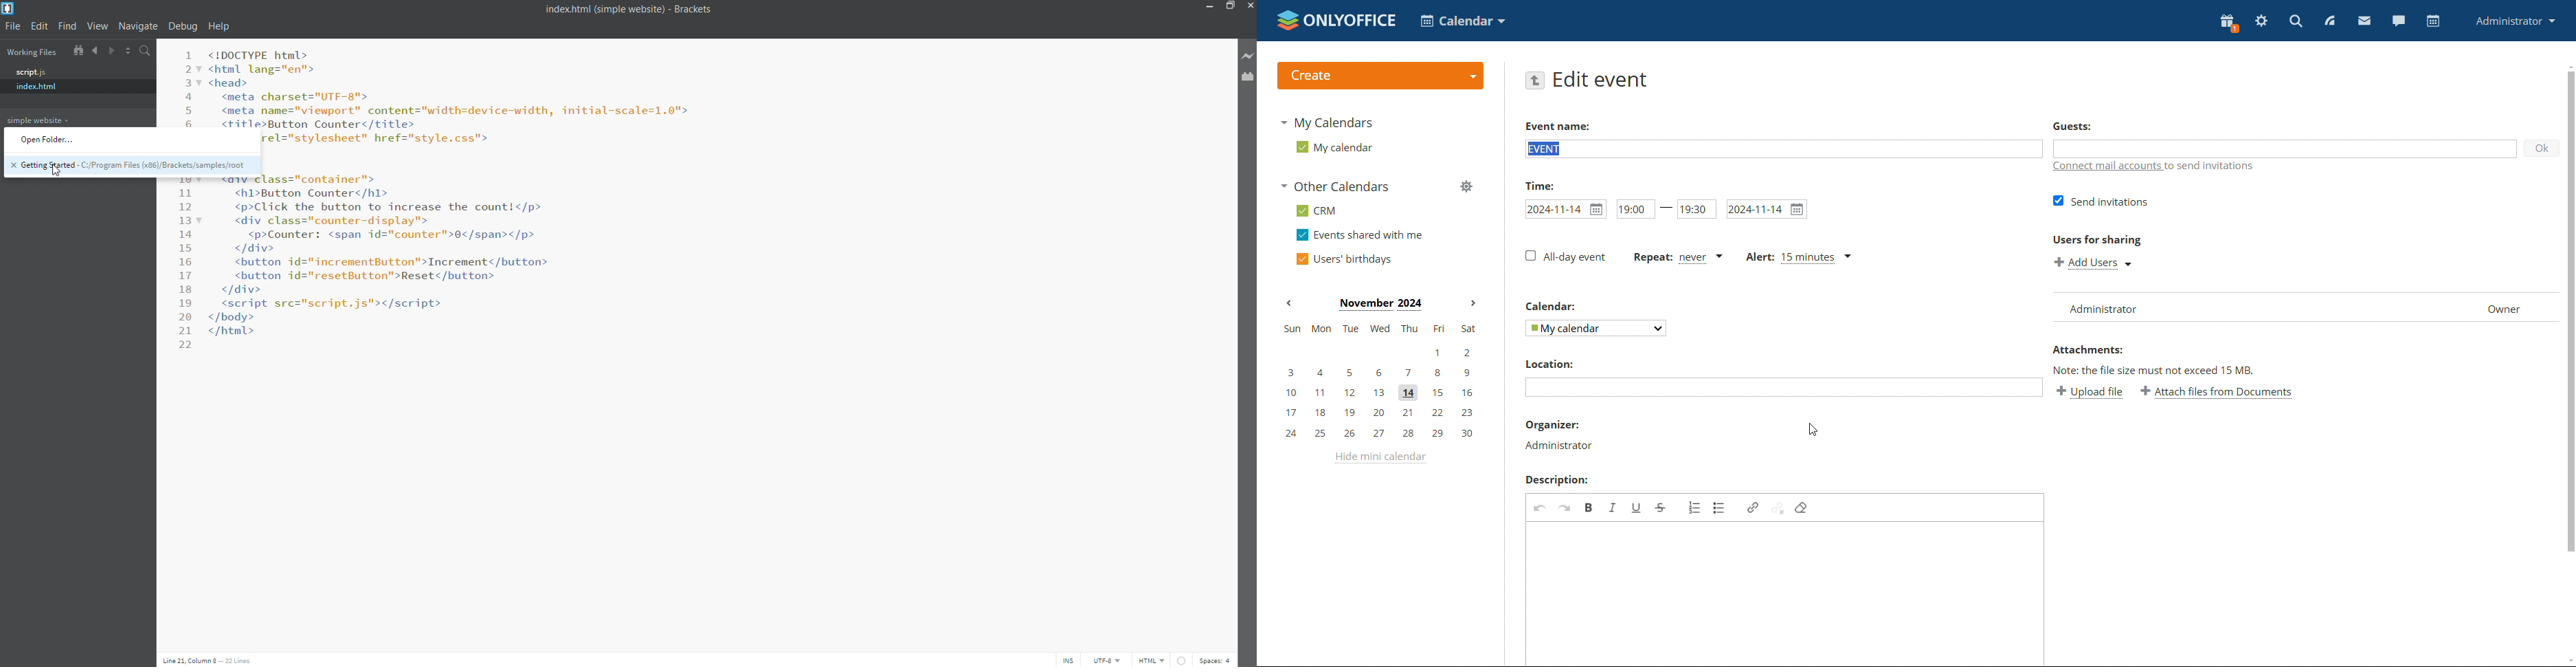 The image size is (2576, 672). I want to click on edit, so click(41, 26).